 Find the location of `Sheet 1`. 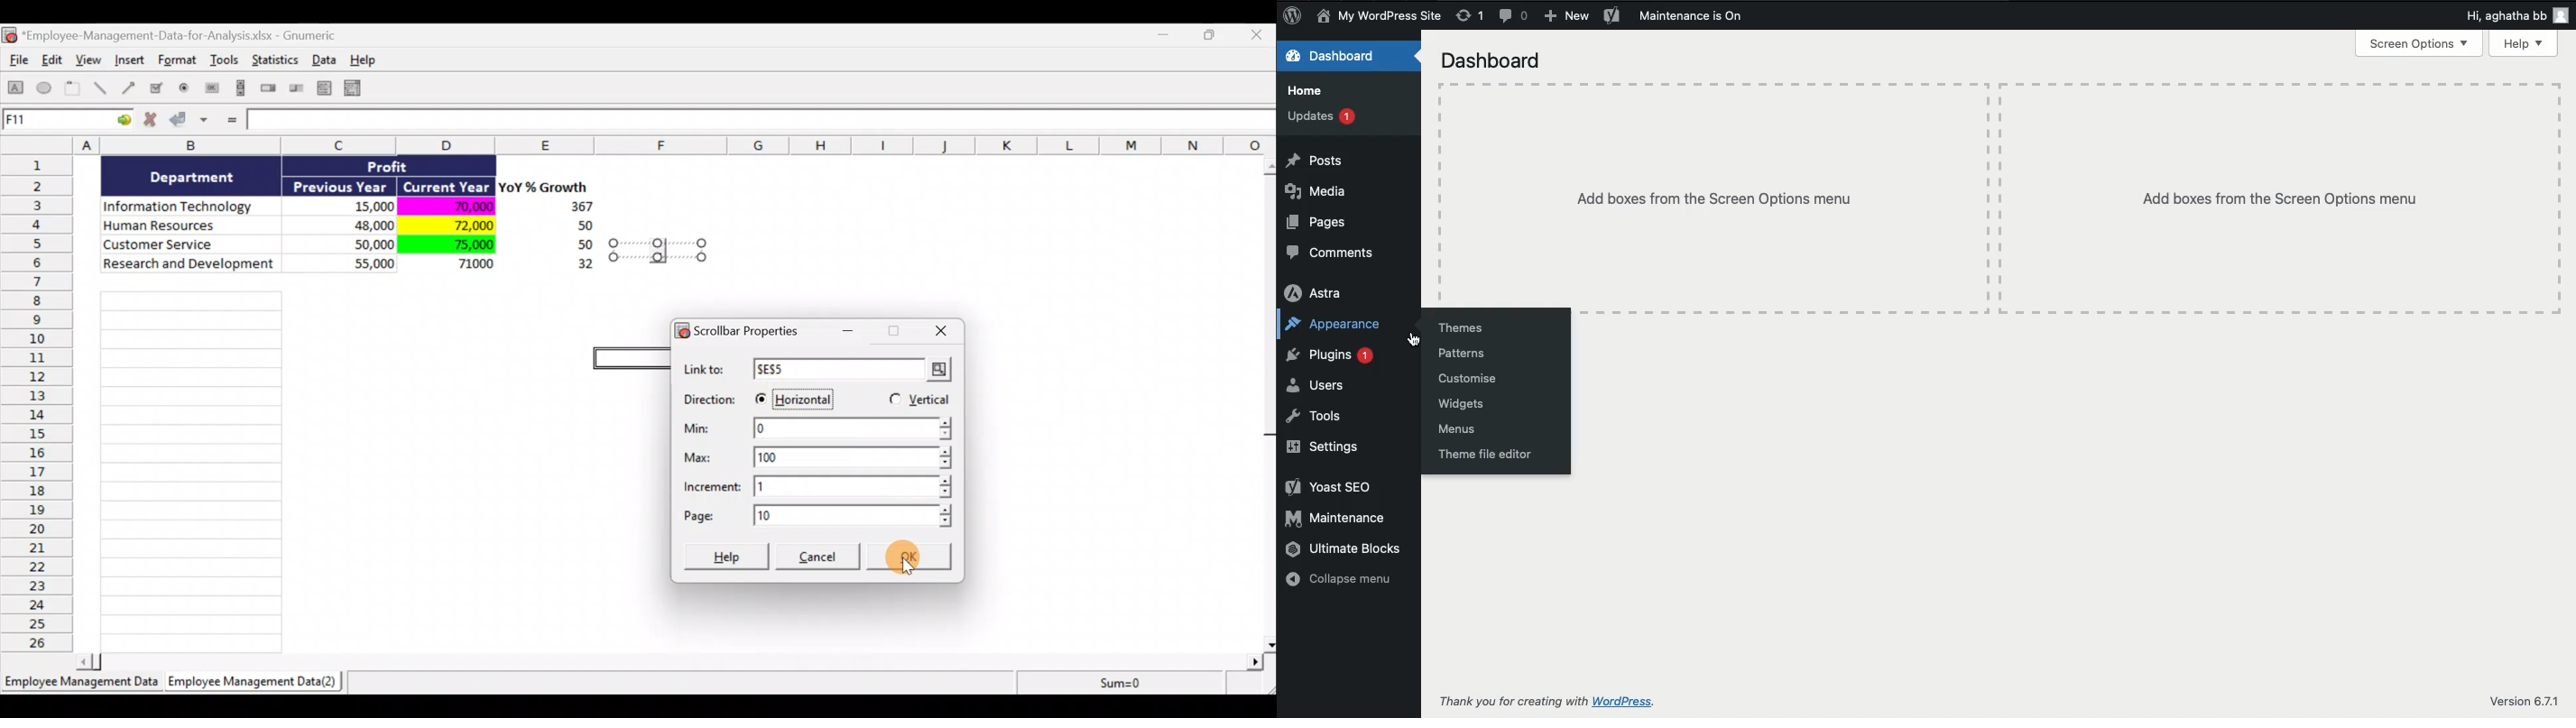

Sheet 1 is located at coordinates (83, 686).